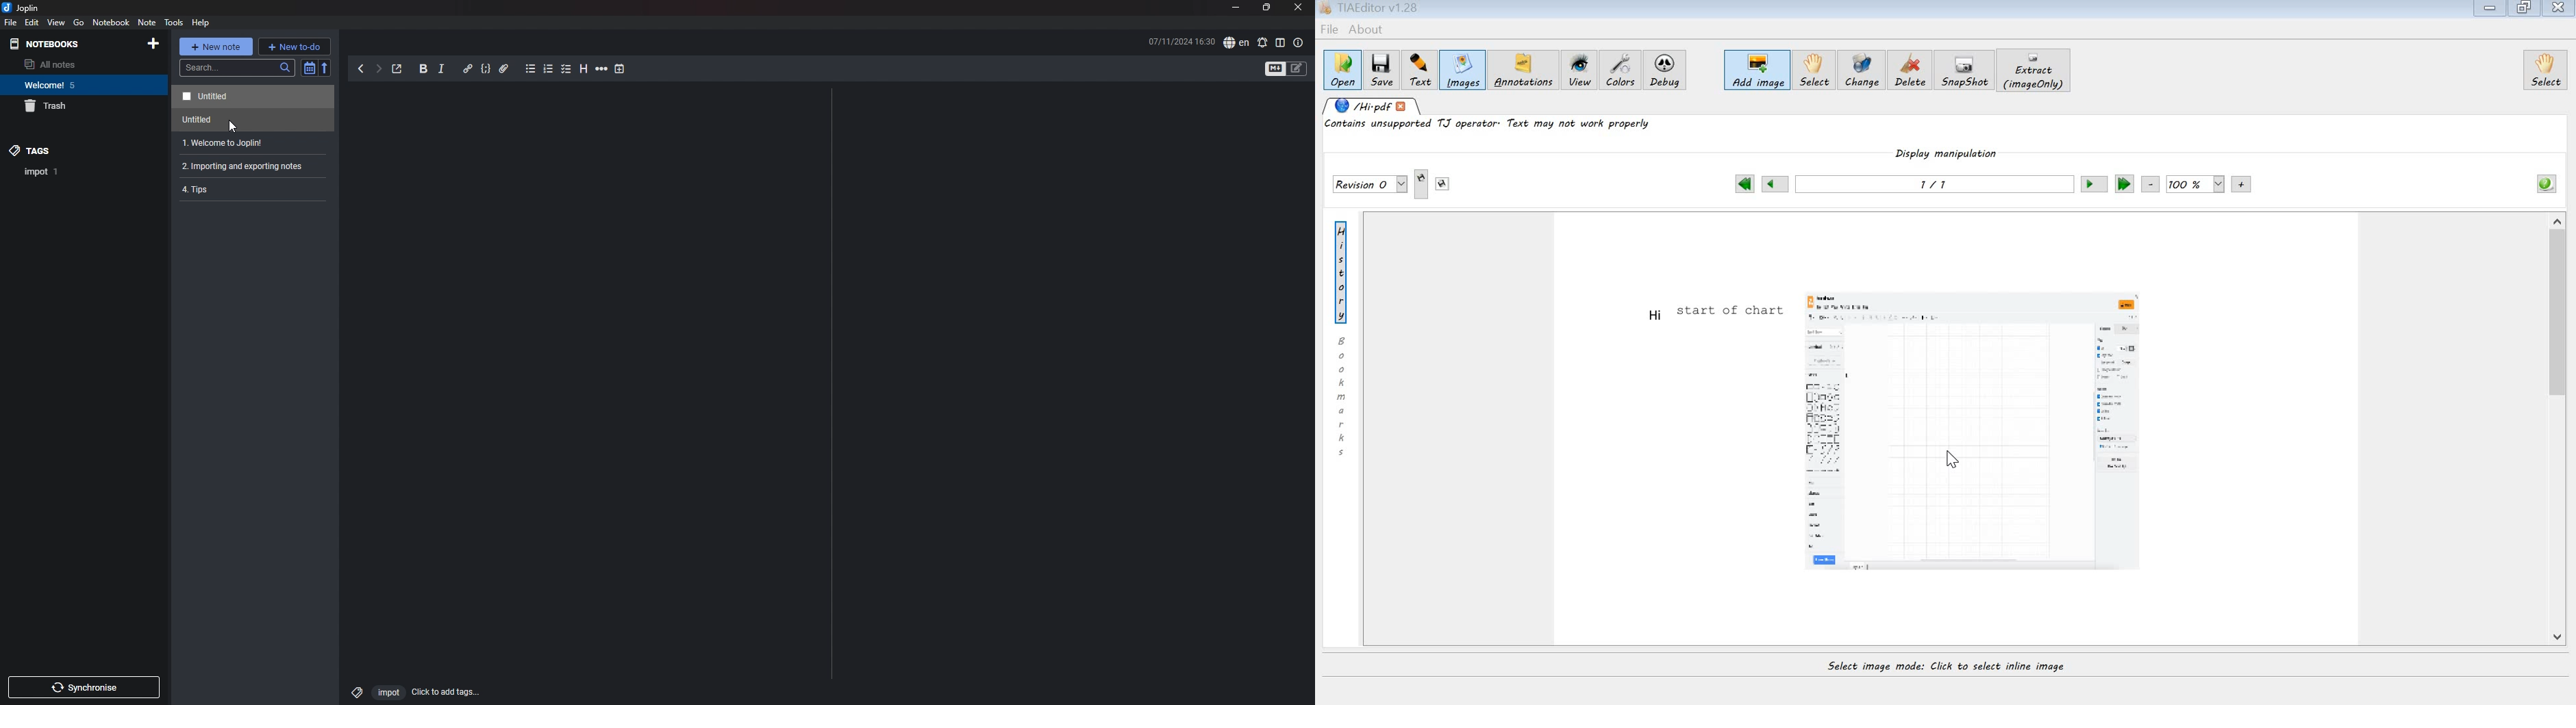 This screenshot has height=728, width=2576. I want to click on new note, so click(216, 46).